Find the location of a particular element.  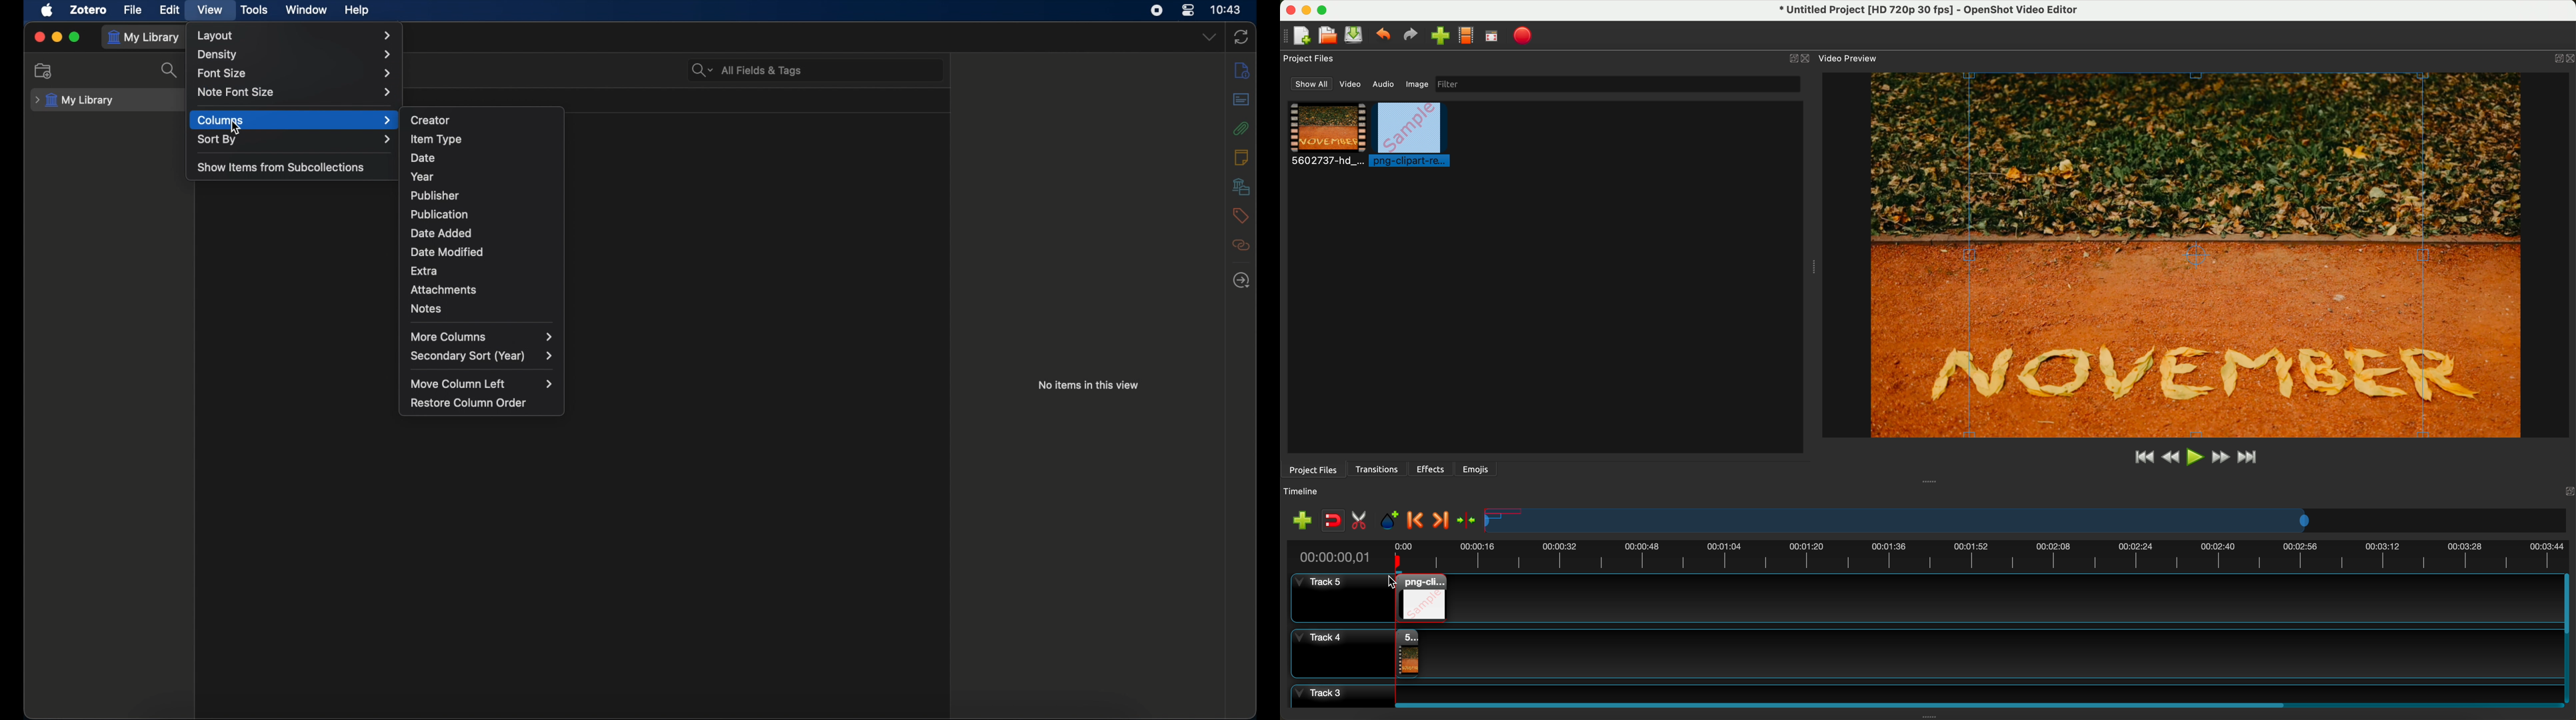

jump to end is located at coordinates (2249, 458).